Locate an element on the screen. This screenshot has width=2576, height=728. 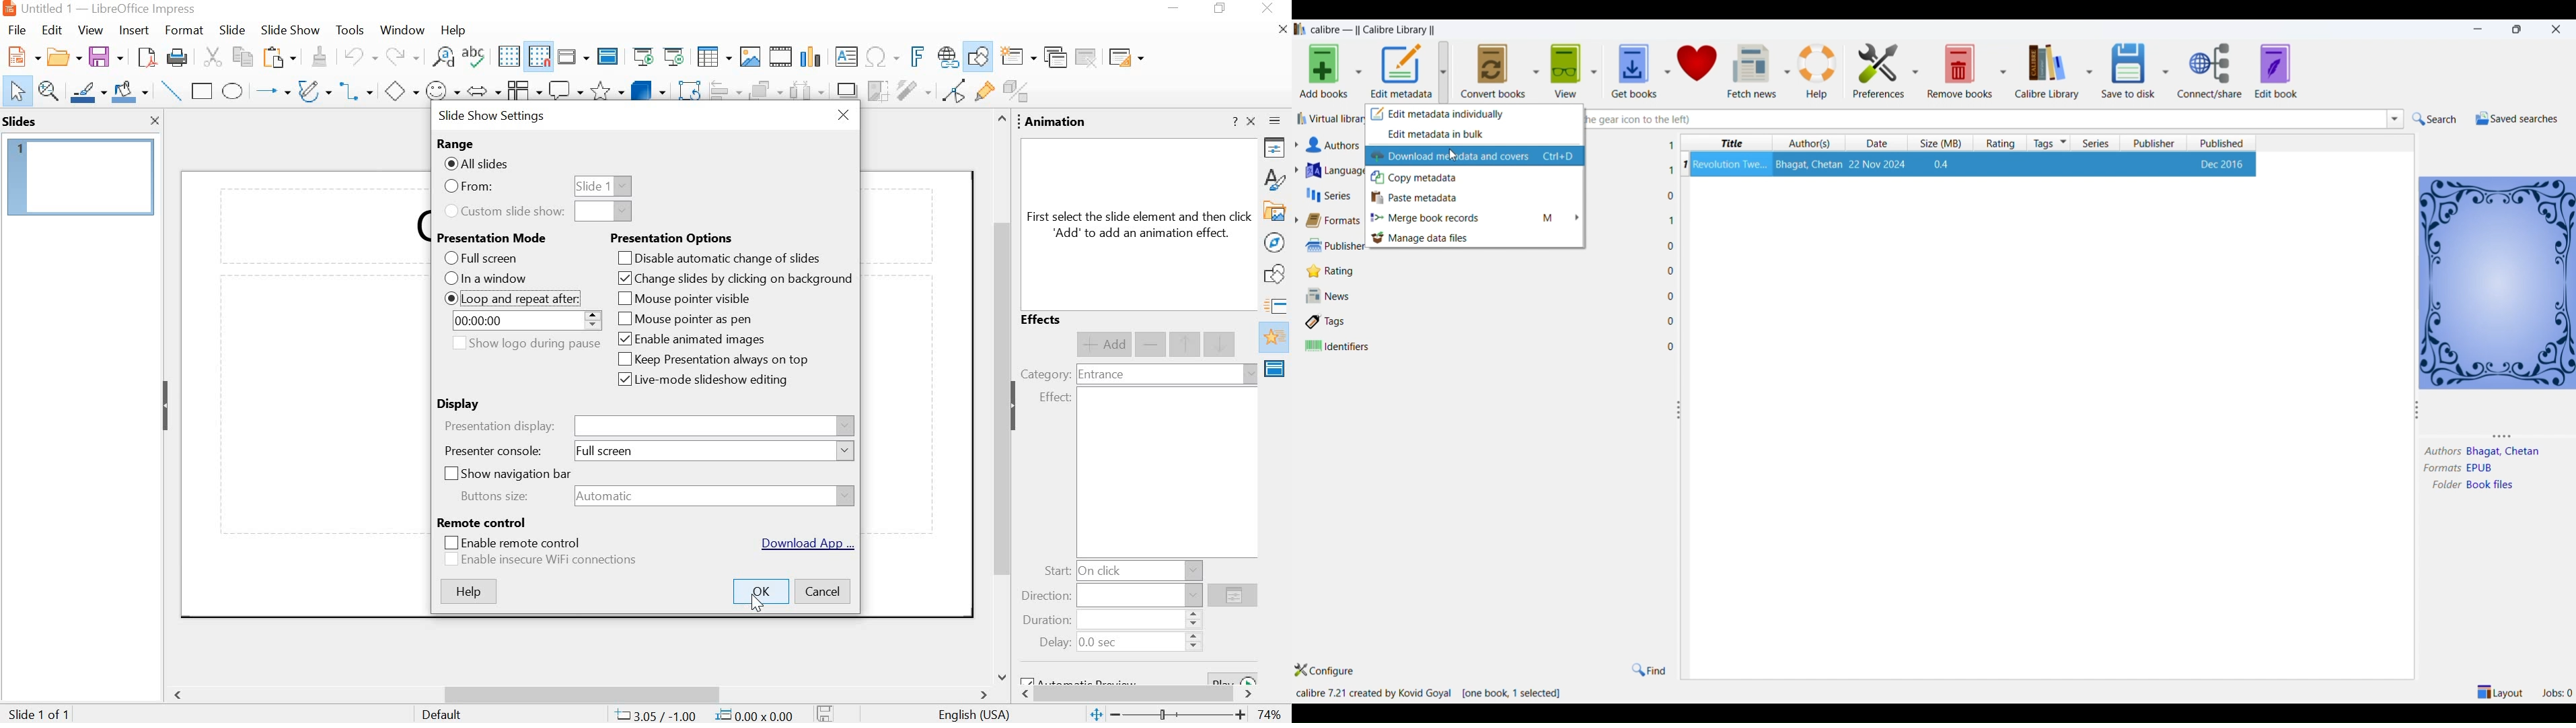
Connect/share is located at coordinates (2212, 71).